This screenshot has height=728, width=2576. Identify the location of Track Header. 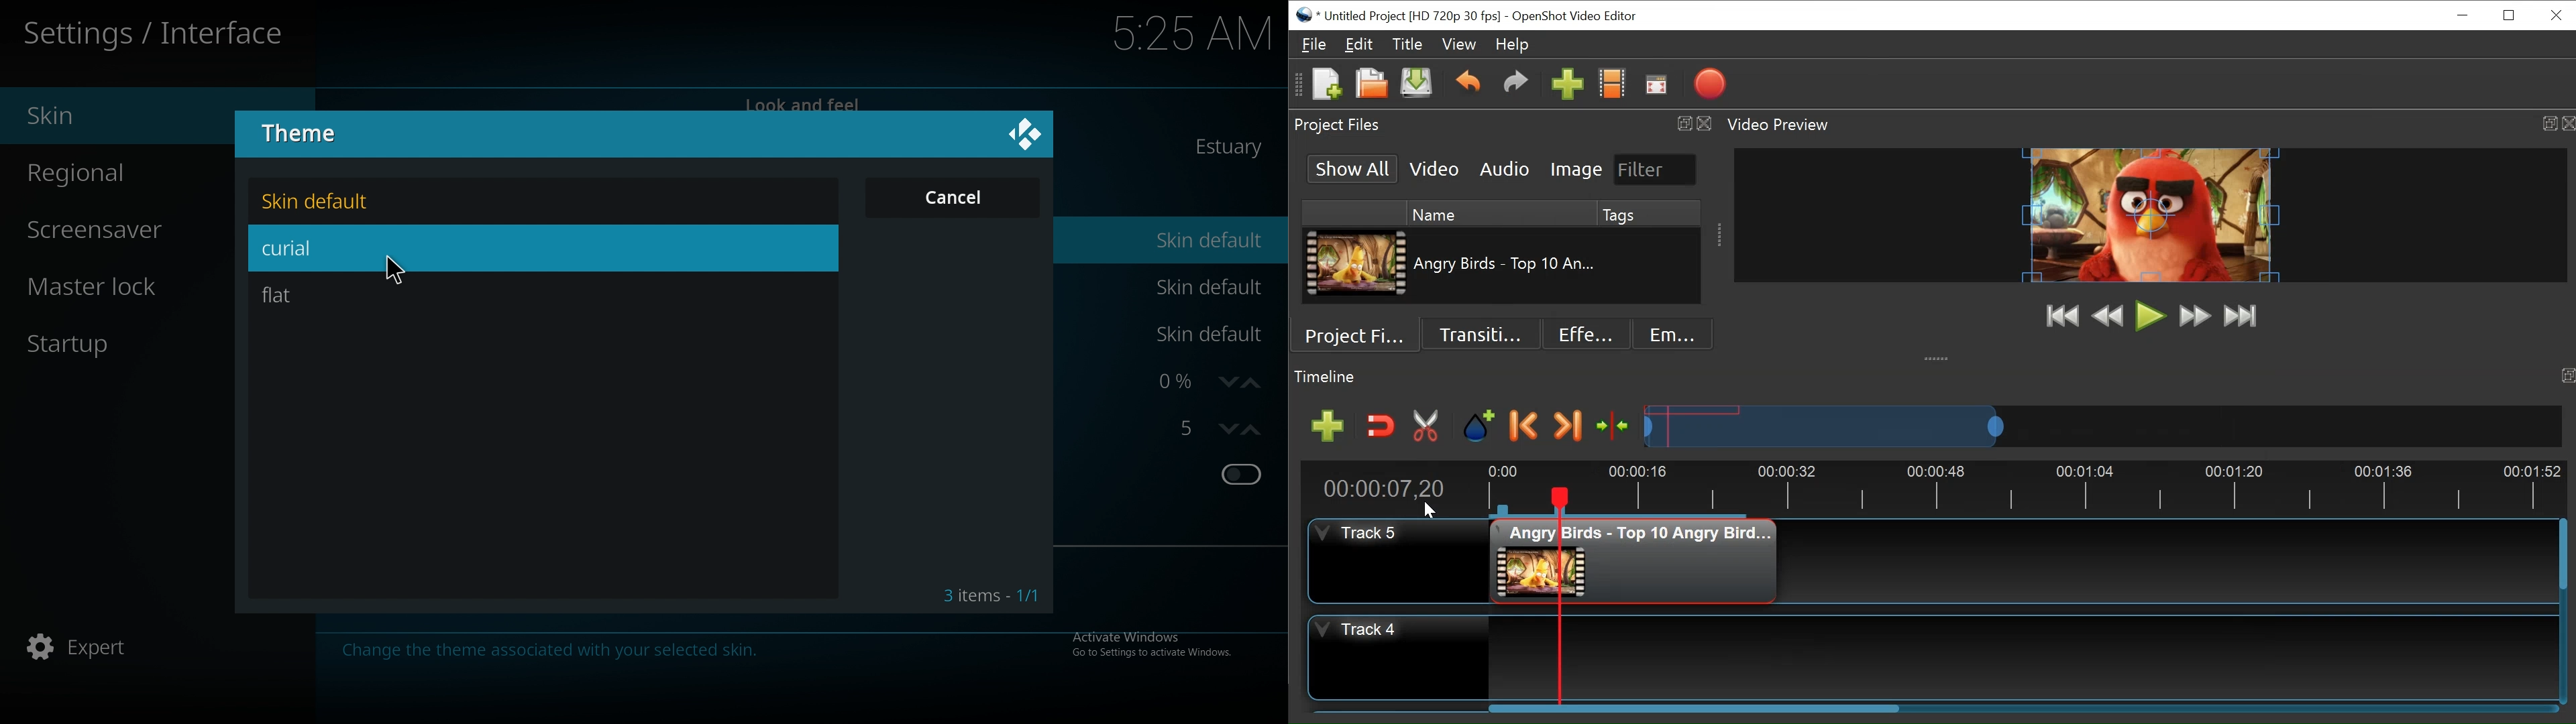
(1373, 532).